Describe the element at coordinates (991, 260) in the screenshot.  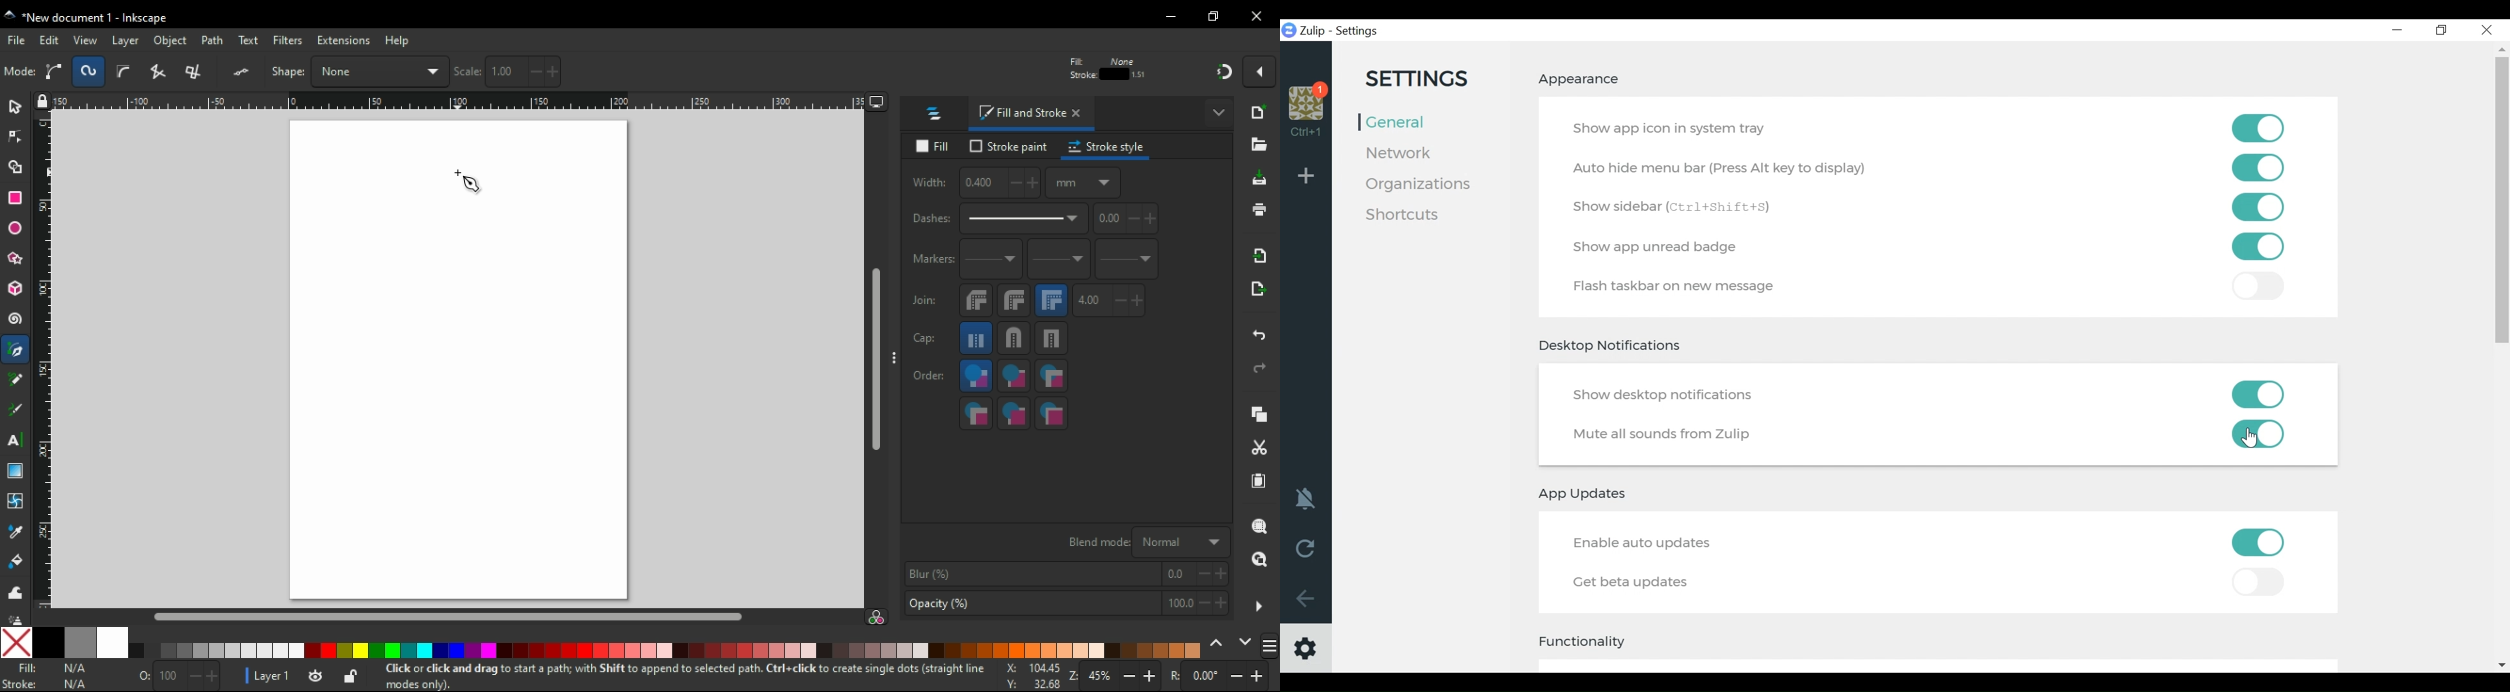
I see `start markers` at that location.